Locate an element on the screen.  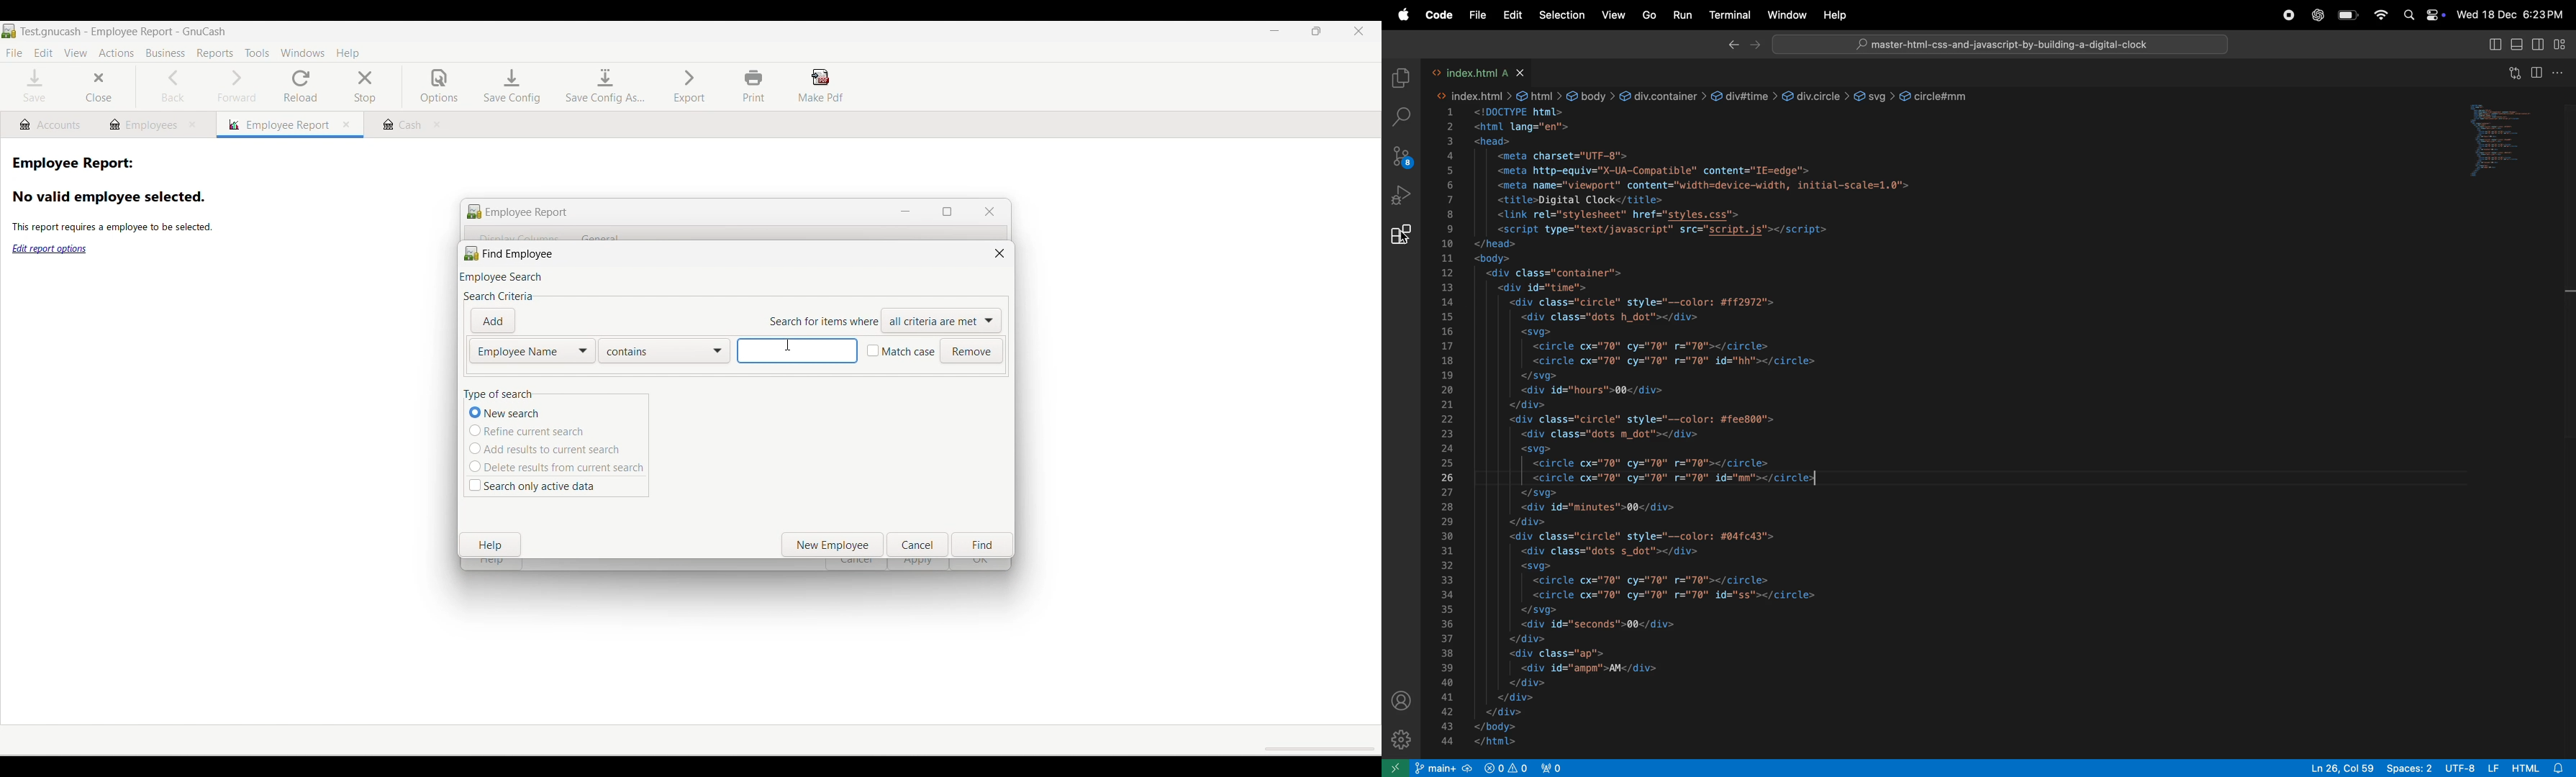
settings is located at coordinates (1402, 739).